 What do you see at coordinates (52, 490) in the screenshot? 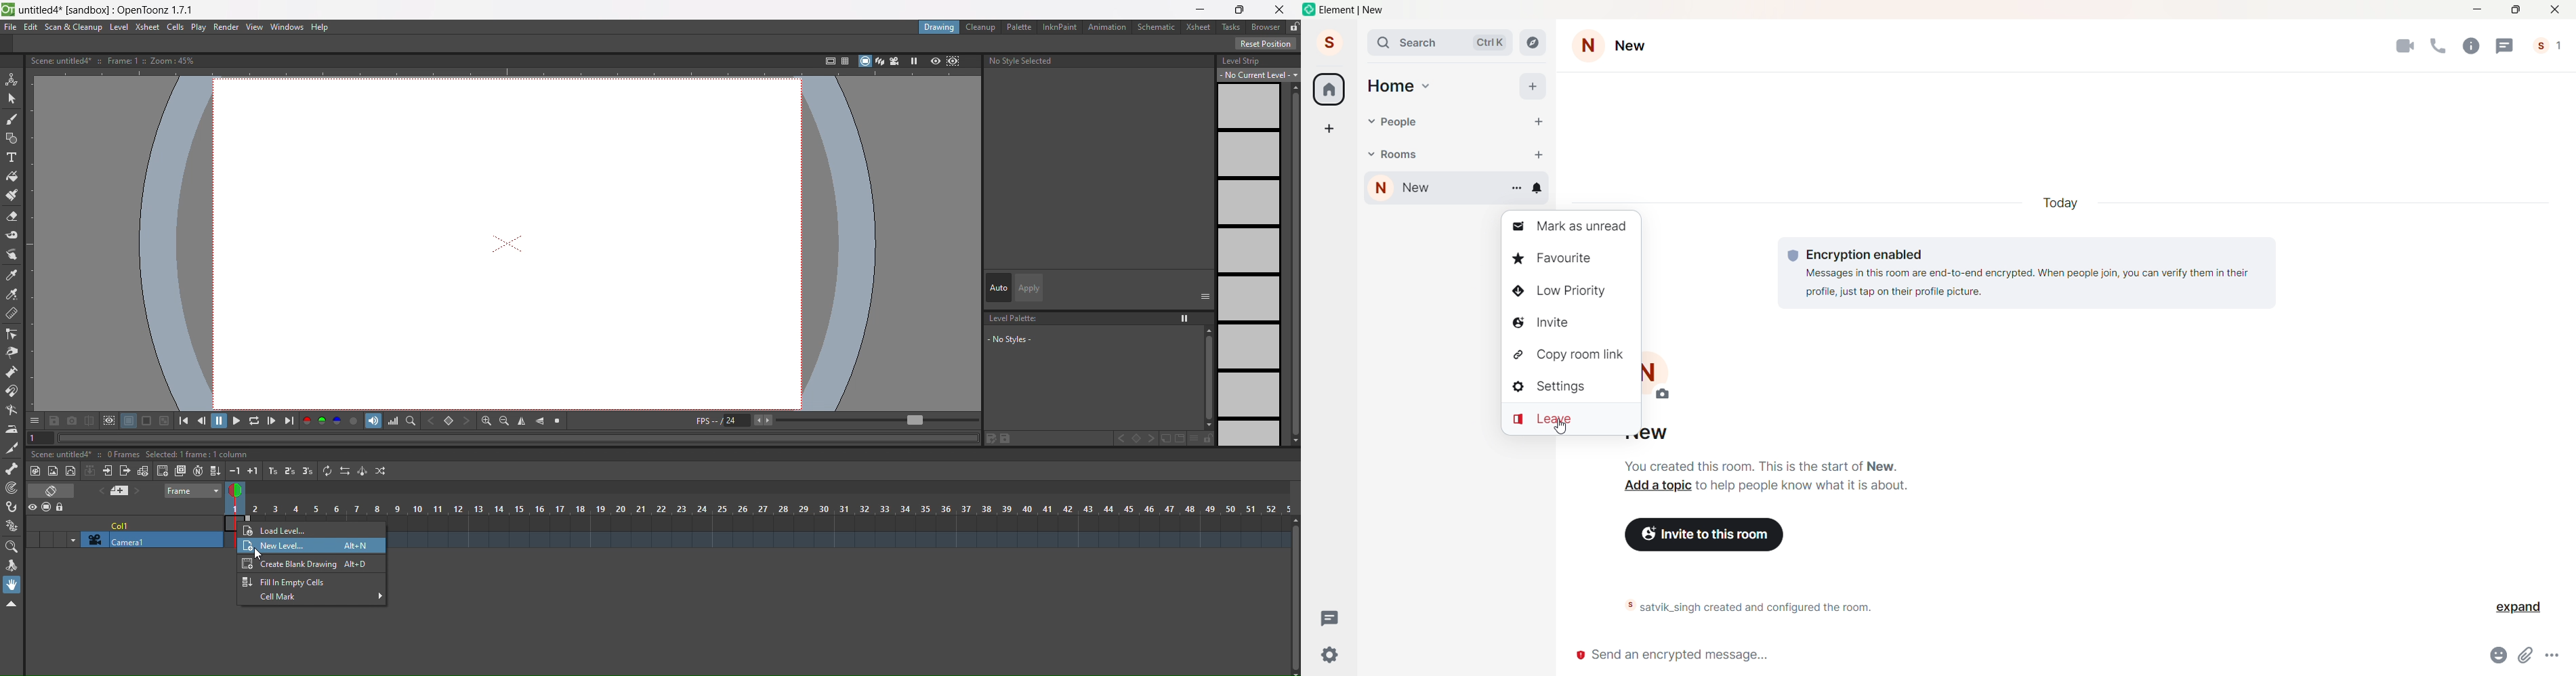
I see `` at bounding box center [52, 490].